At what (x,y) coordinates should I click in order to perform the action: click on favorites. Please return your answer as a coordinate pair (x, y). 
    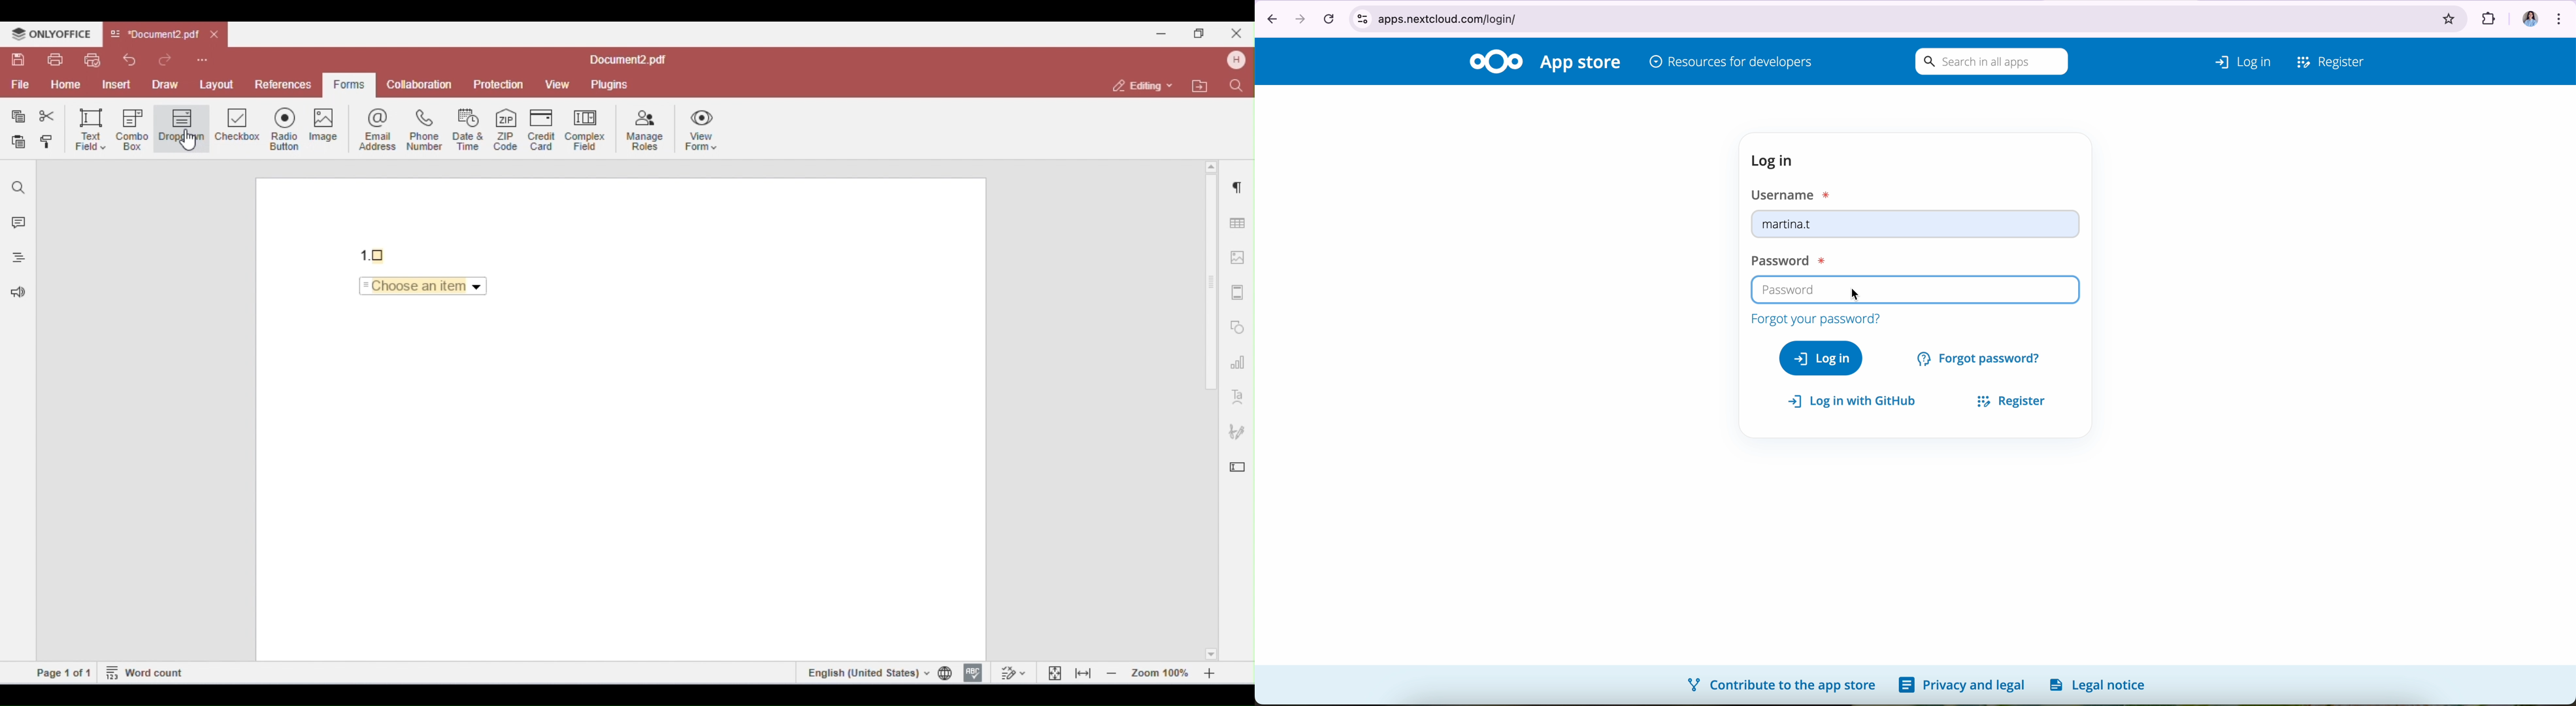
    Looking at the image, I should click on (2450, 16).